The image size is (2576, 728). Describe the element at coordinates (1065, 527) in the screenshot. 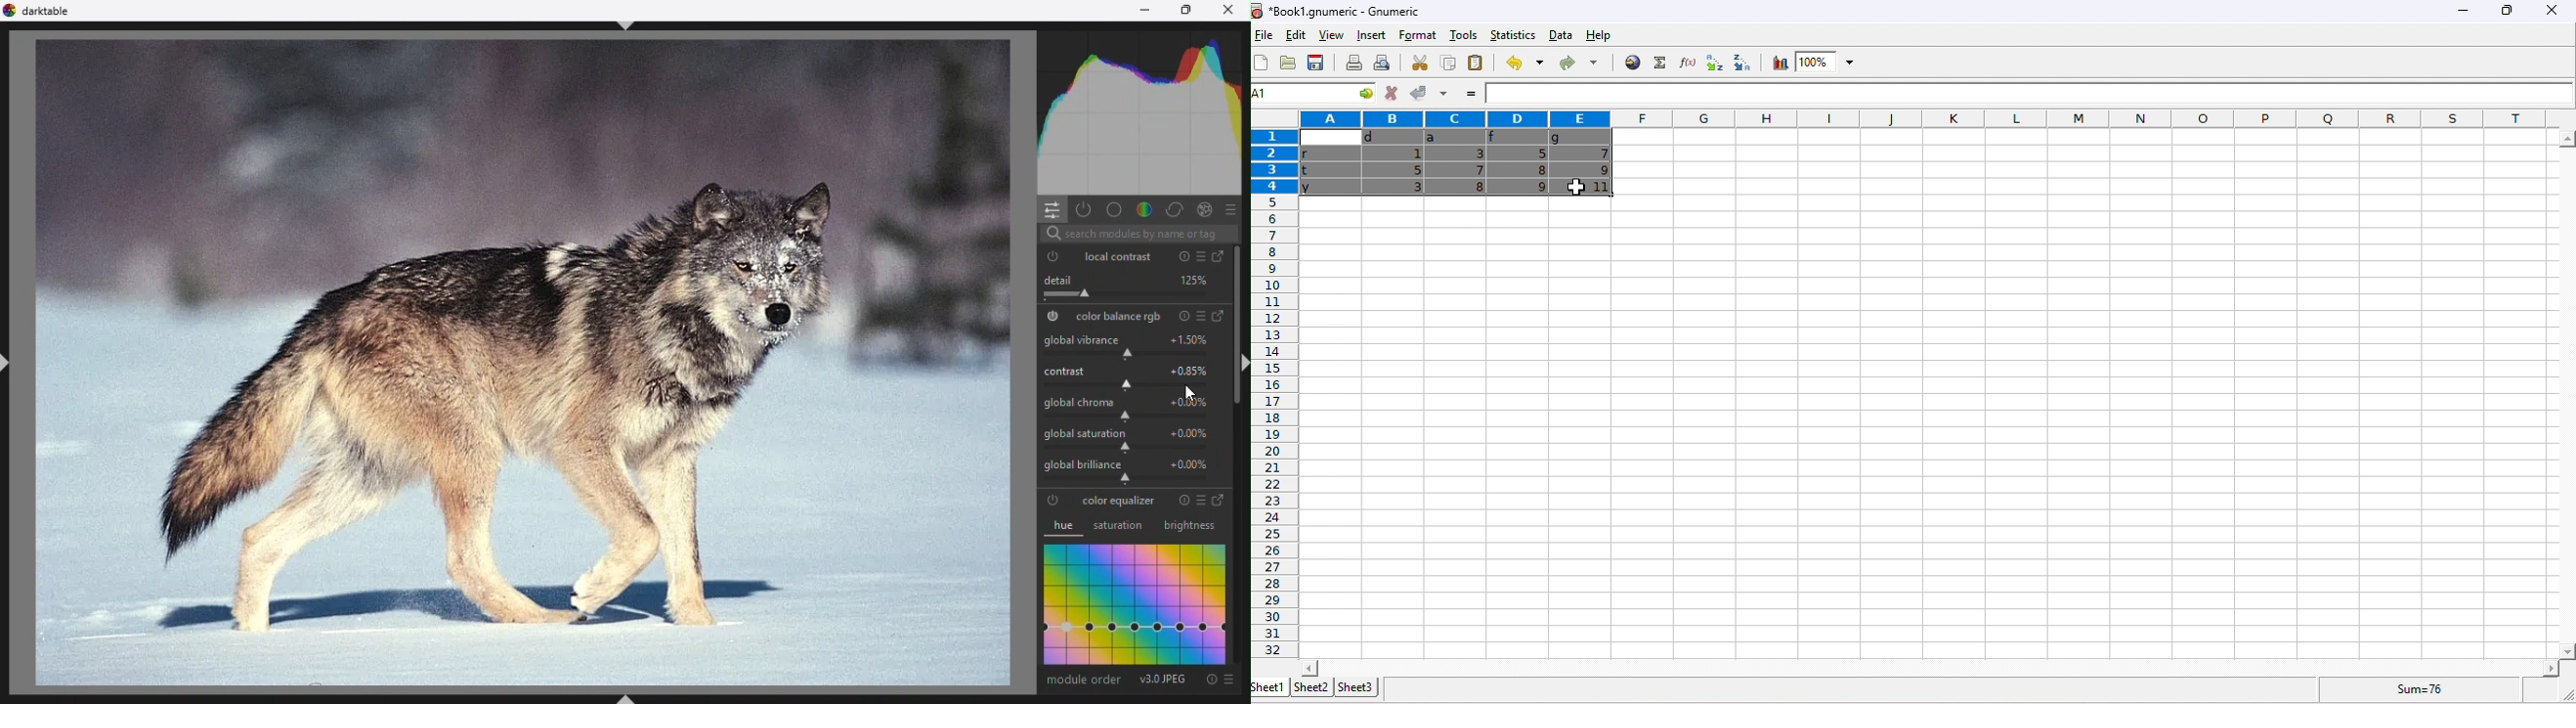

I see `hue` at that location.